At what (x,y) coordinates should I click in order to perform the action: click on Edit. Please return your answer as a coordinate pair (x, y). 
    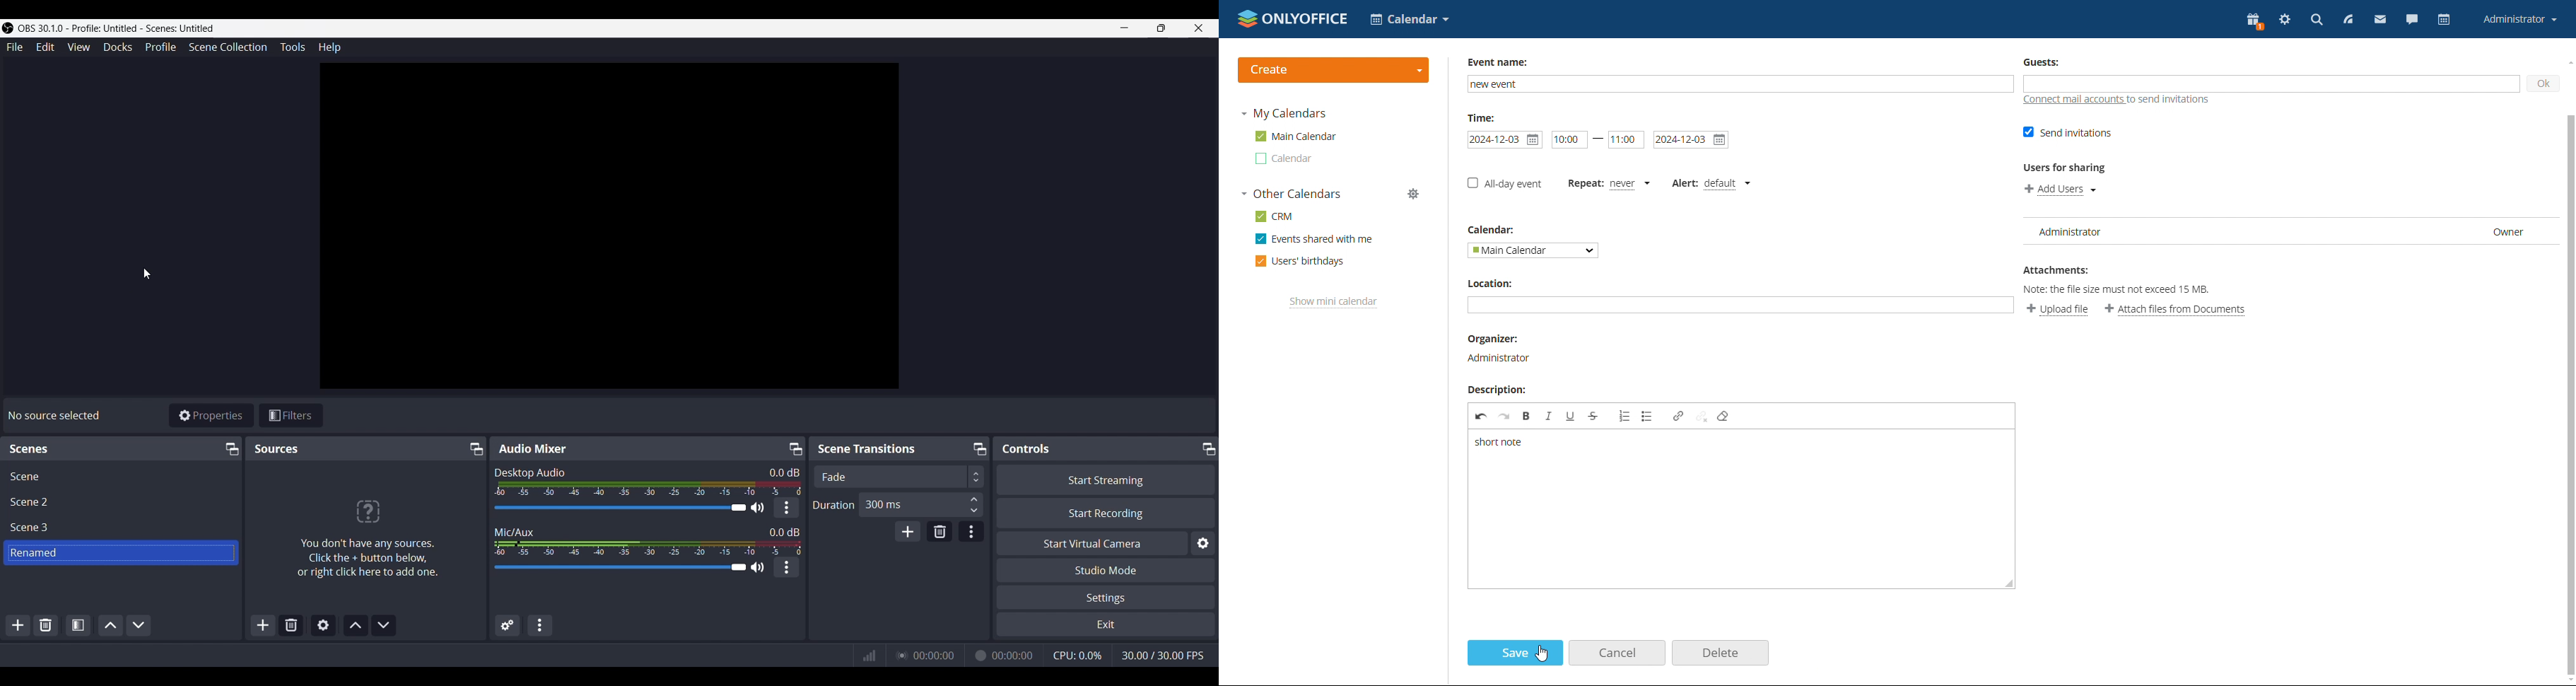
    Looking at the image, I should click on (45, 48).